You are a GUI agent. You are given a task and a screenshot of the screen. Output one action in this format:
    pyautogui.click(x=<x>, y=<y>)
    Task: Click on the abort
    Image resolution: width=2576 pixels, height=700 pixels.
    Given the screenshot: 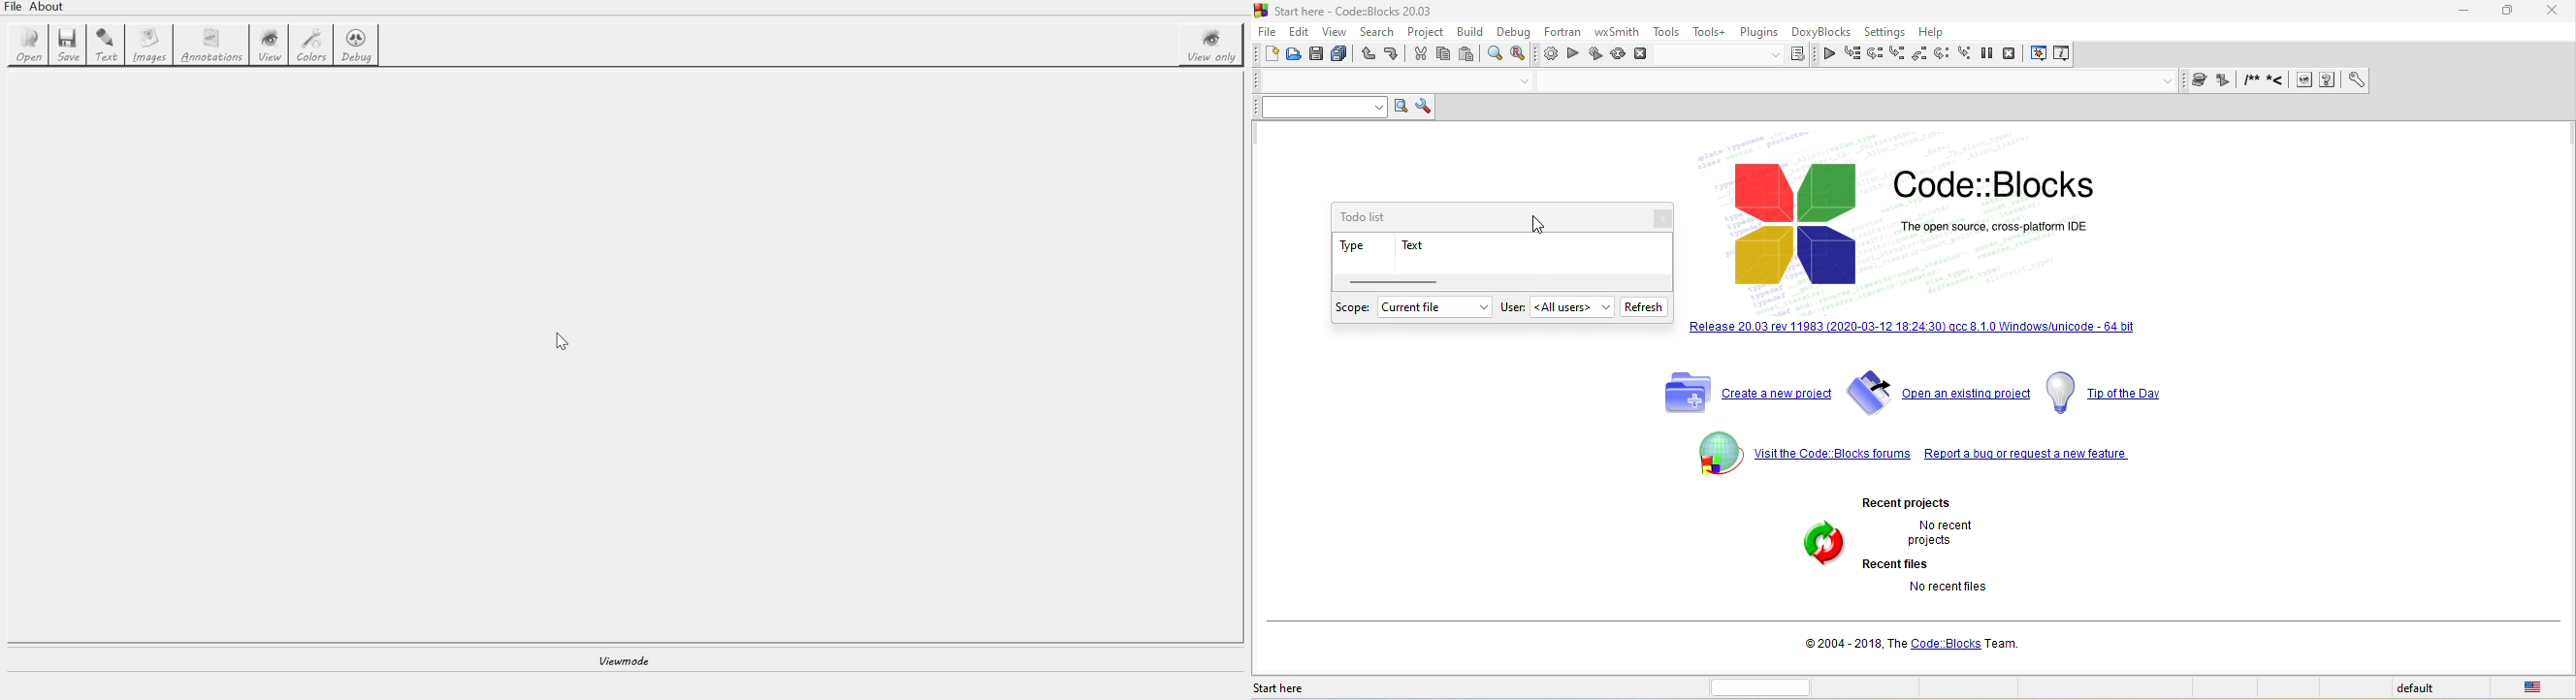 What is the action you would take?
    pyautogui.click(x=1642, y=53)
    